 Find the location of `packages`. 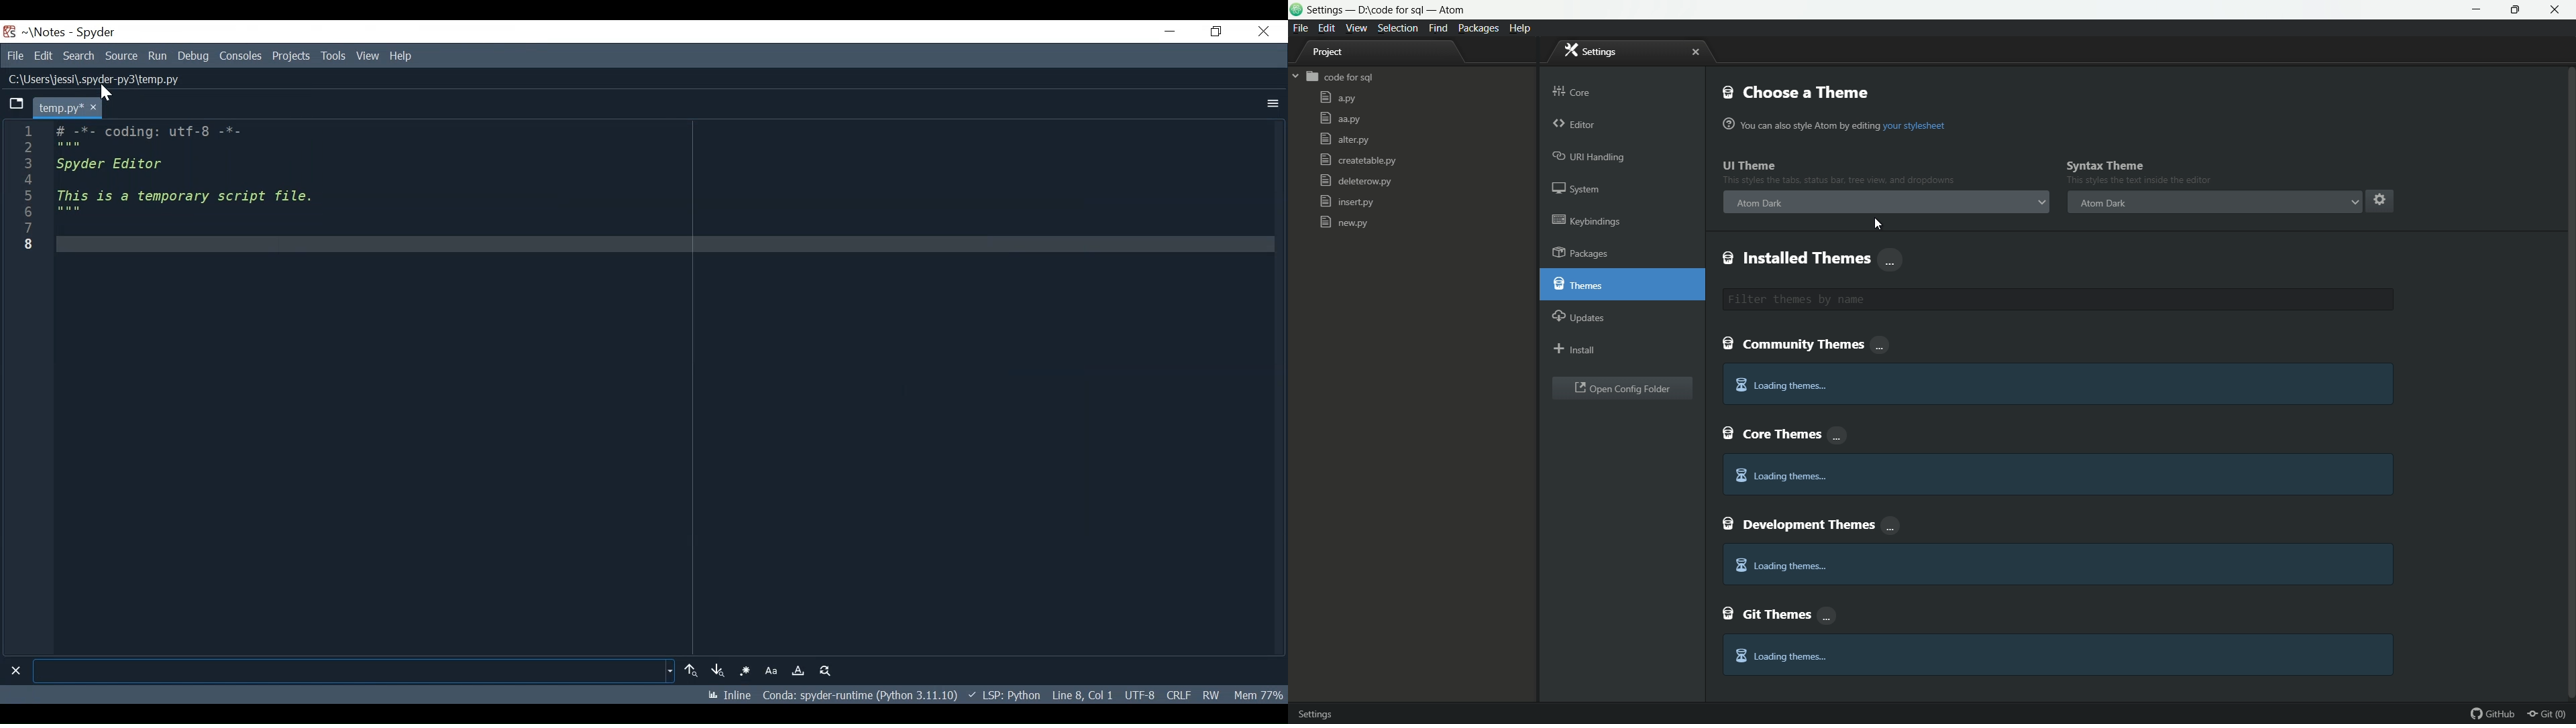

packages is located at coordinates (1580, 253).